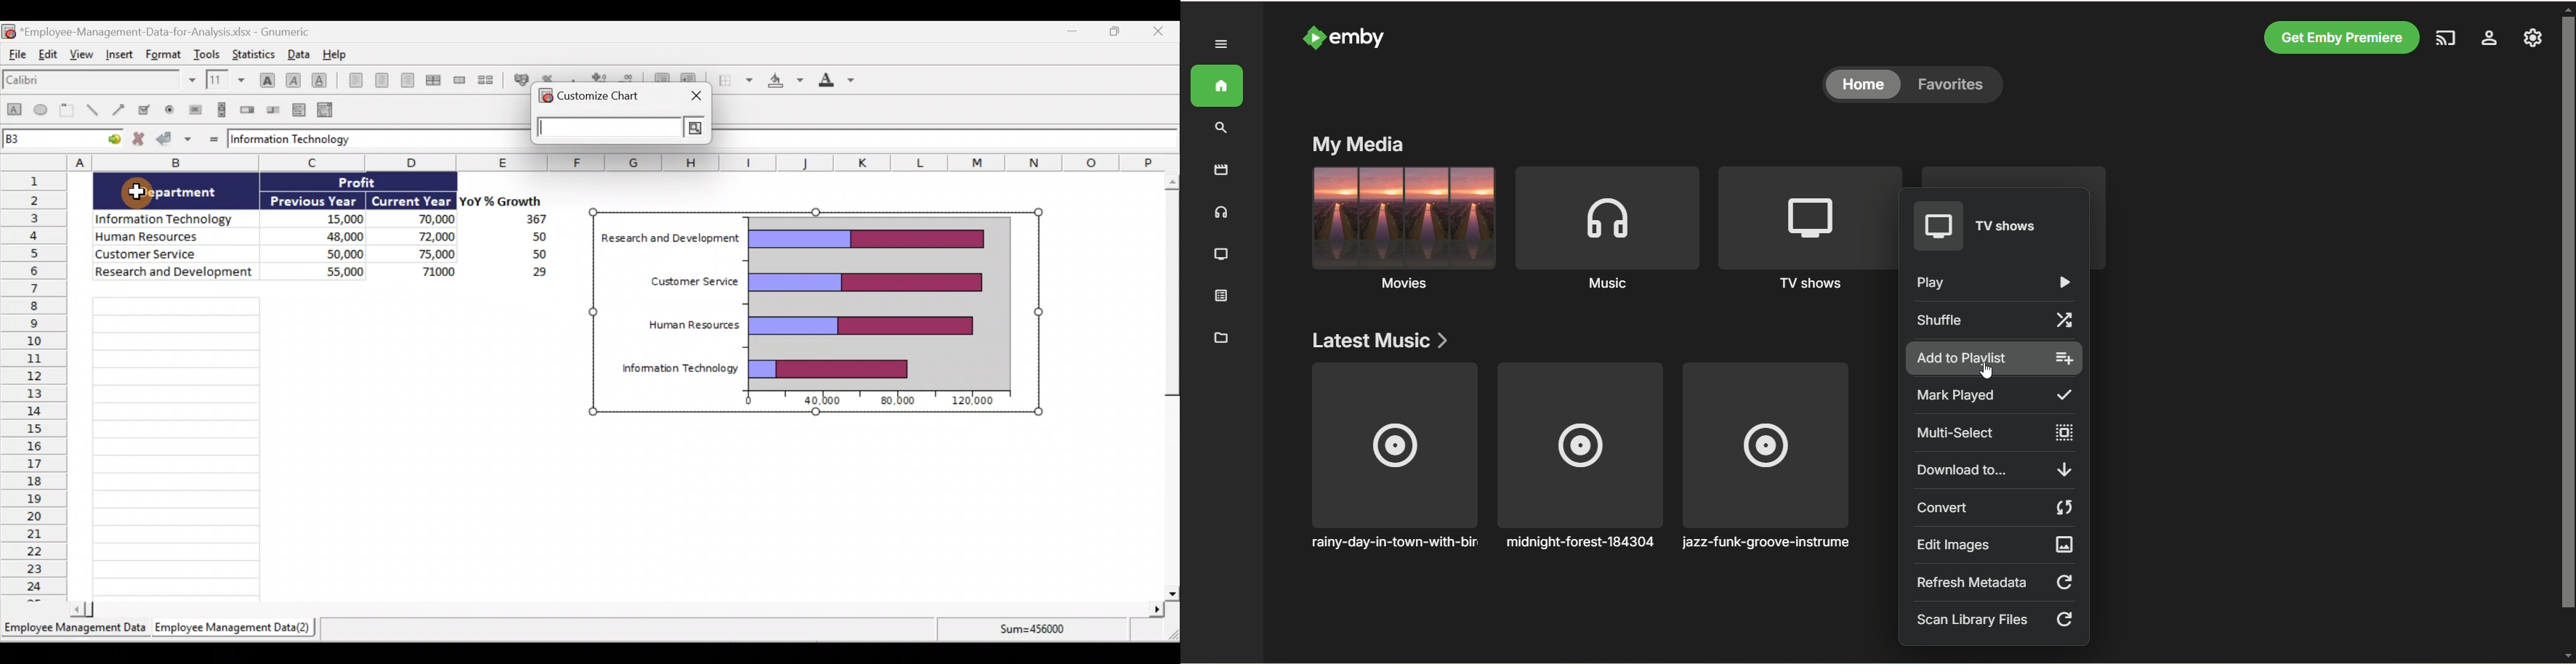  I want to click on play on another device, so click(2444, 40).